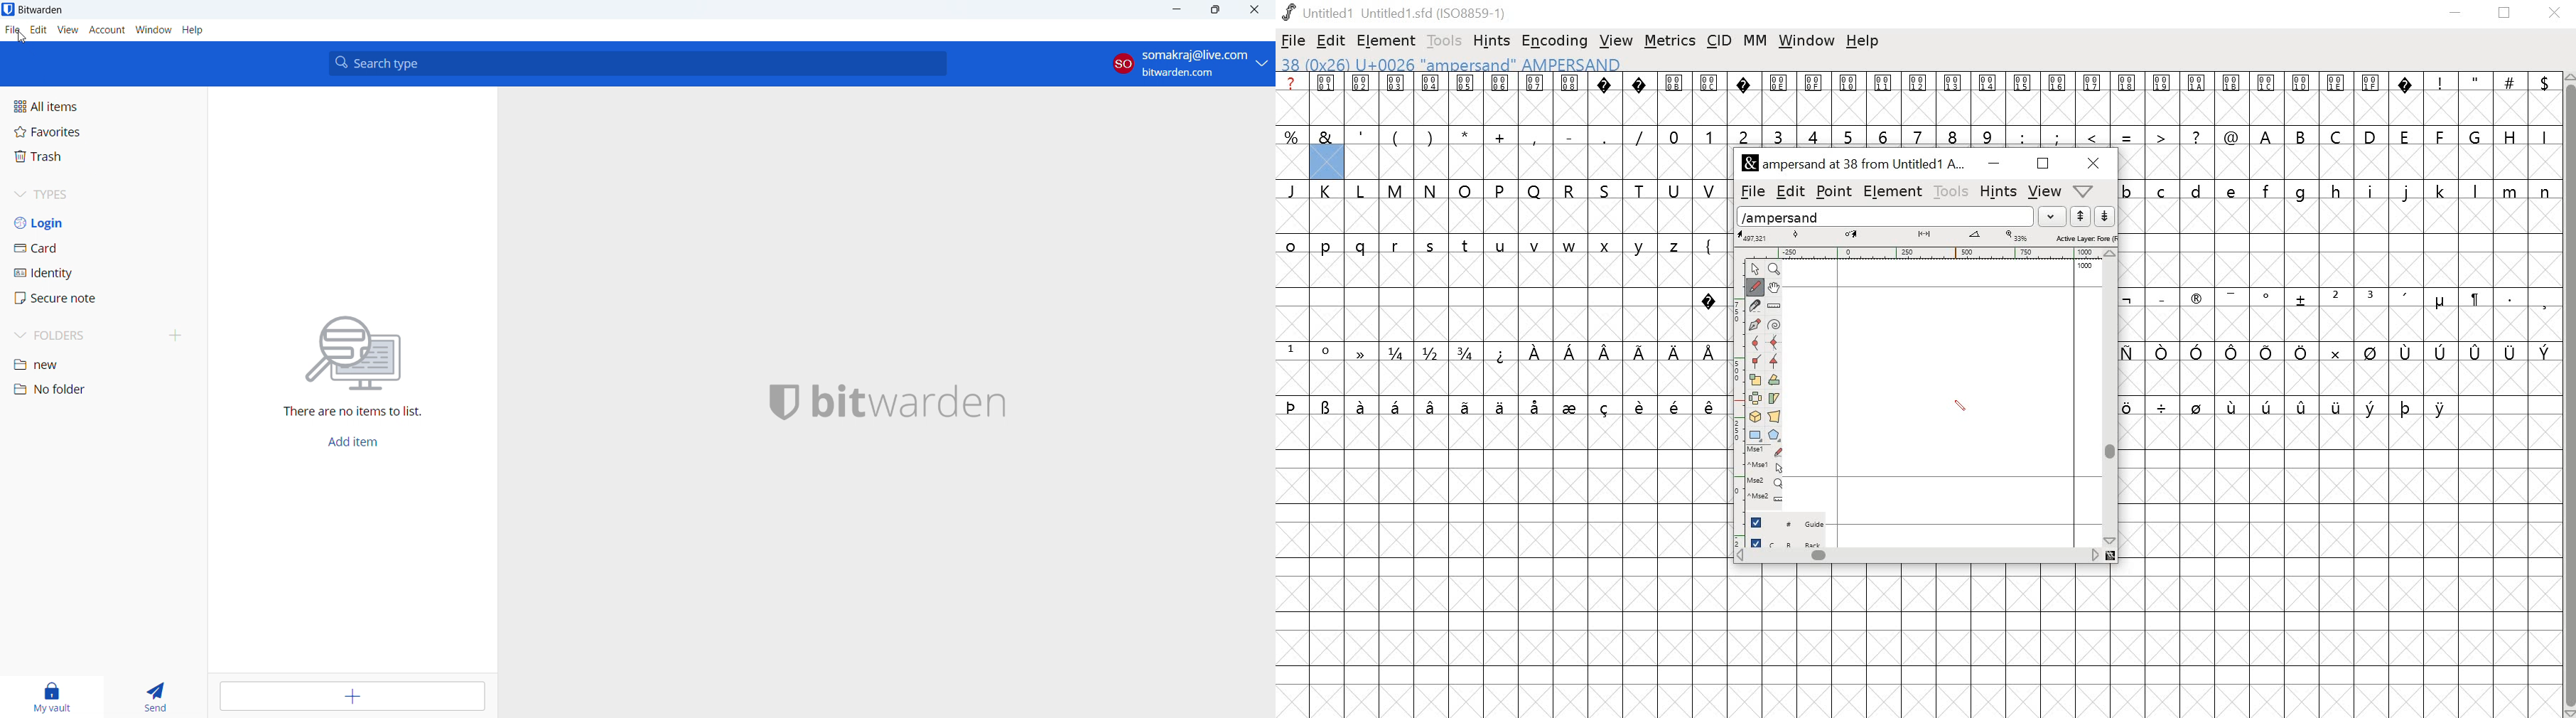 Image resolution: width=2576 pixels, height=728 pixels. I want to click on file, so click(1294, 41).